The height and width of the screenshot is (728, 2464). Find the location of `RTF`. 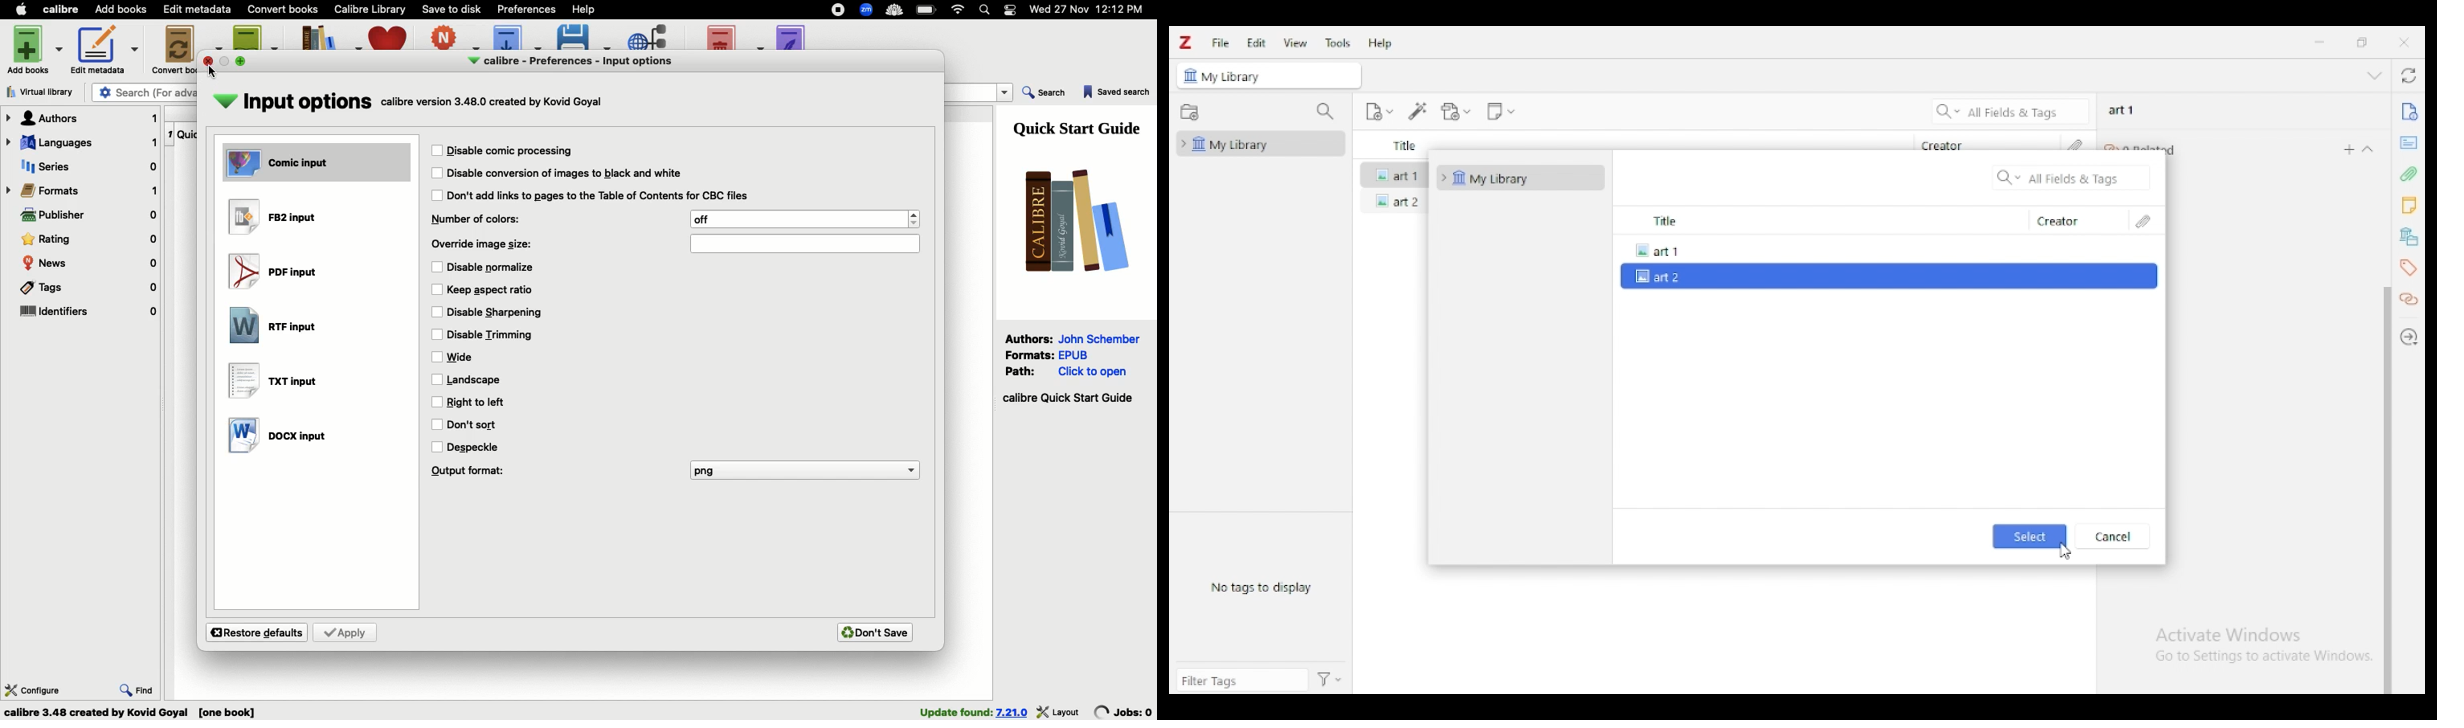

RTF is located at coordinates (277, 324).